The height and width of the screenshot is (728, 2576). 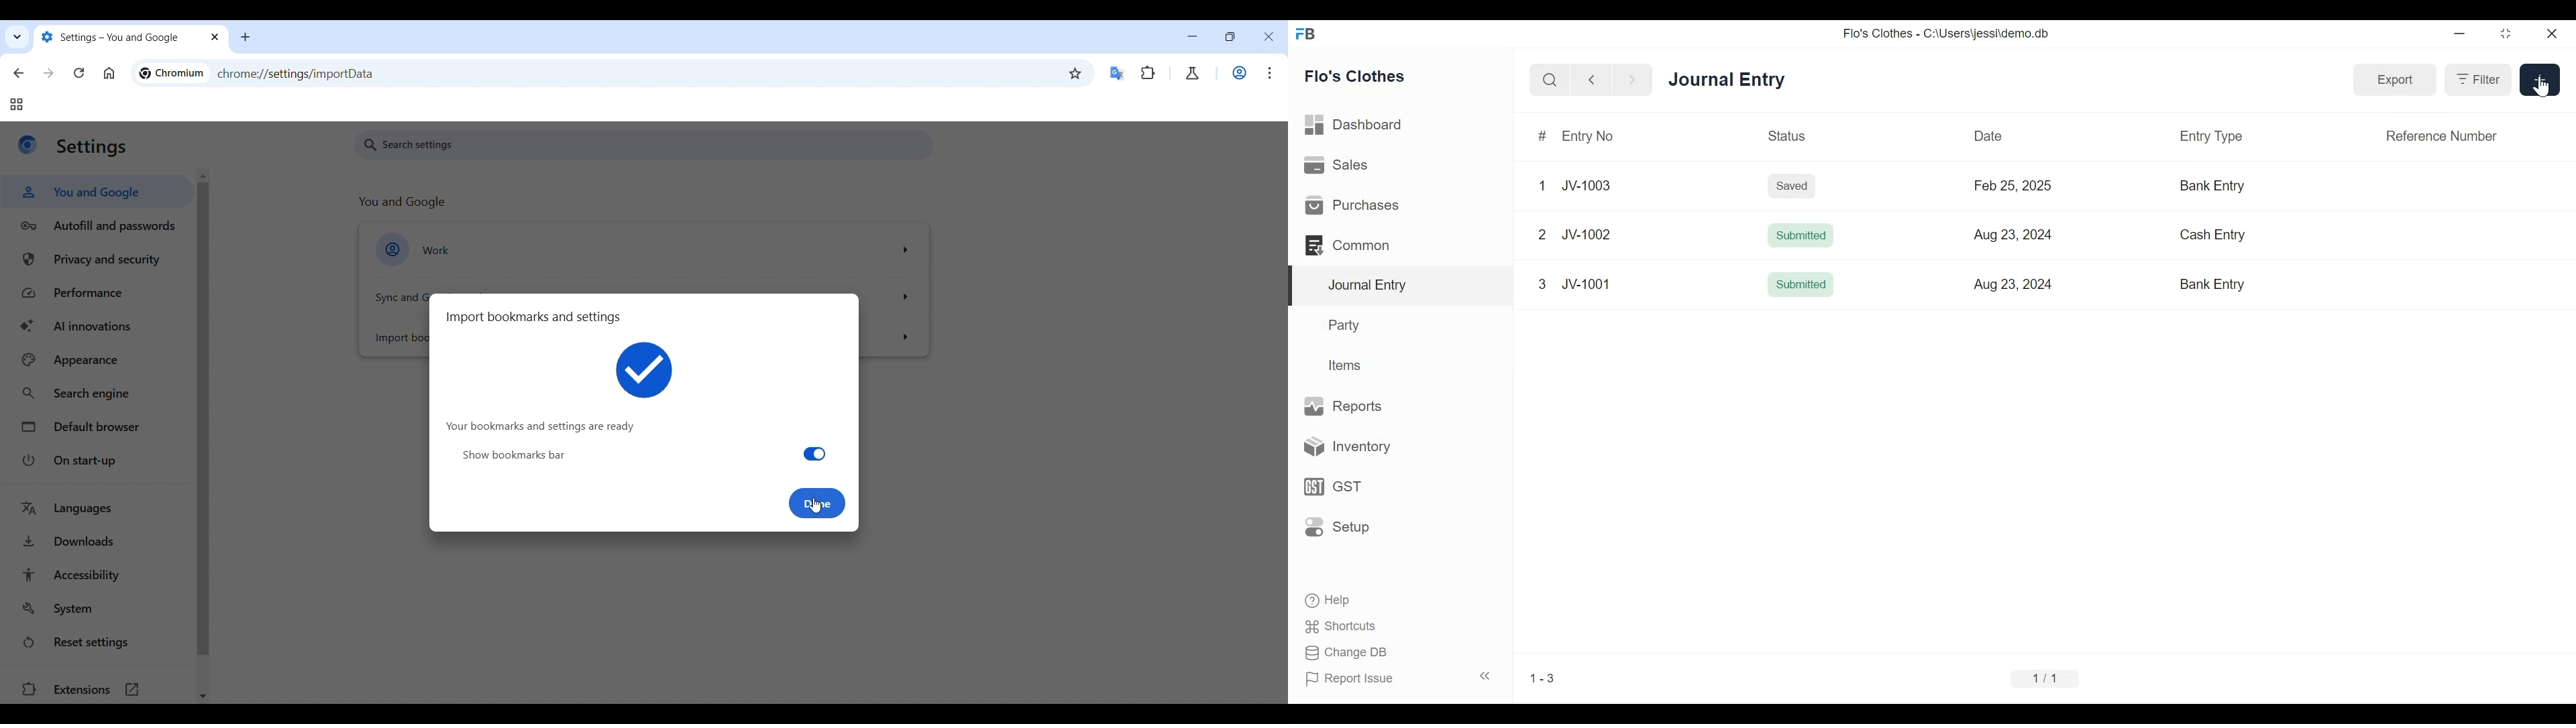 What do you see at coordinates (1348, 624) in the screenshot?
I see `Shortcuts` at bounding box center [1348, 624].